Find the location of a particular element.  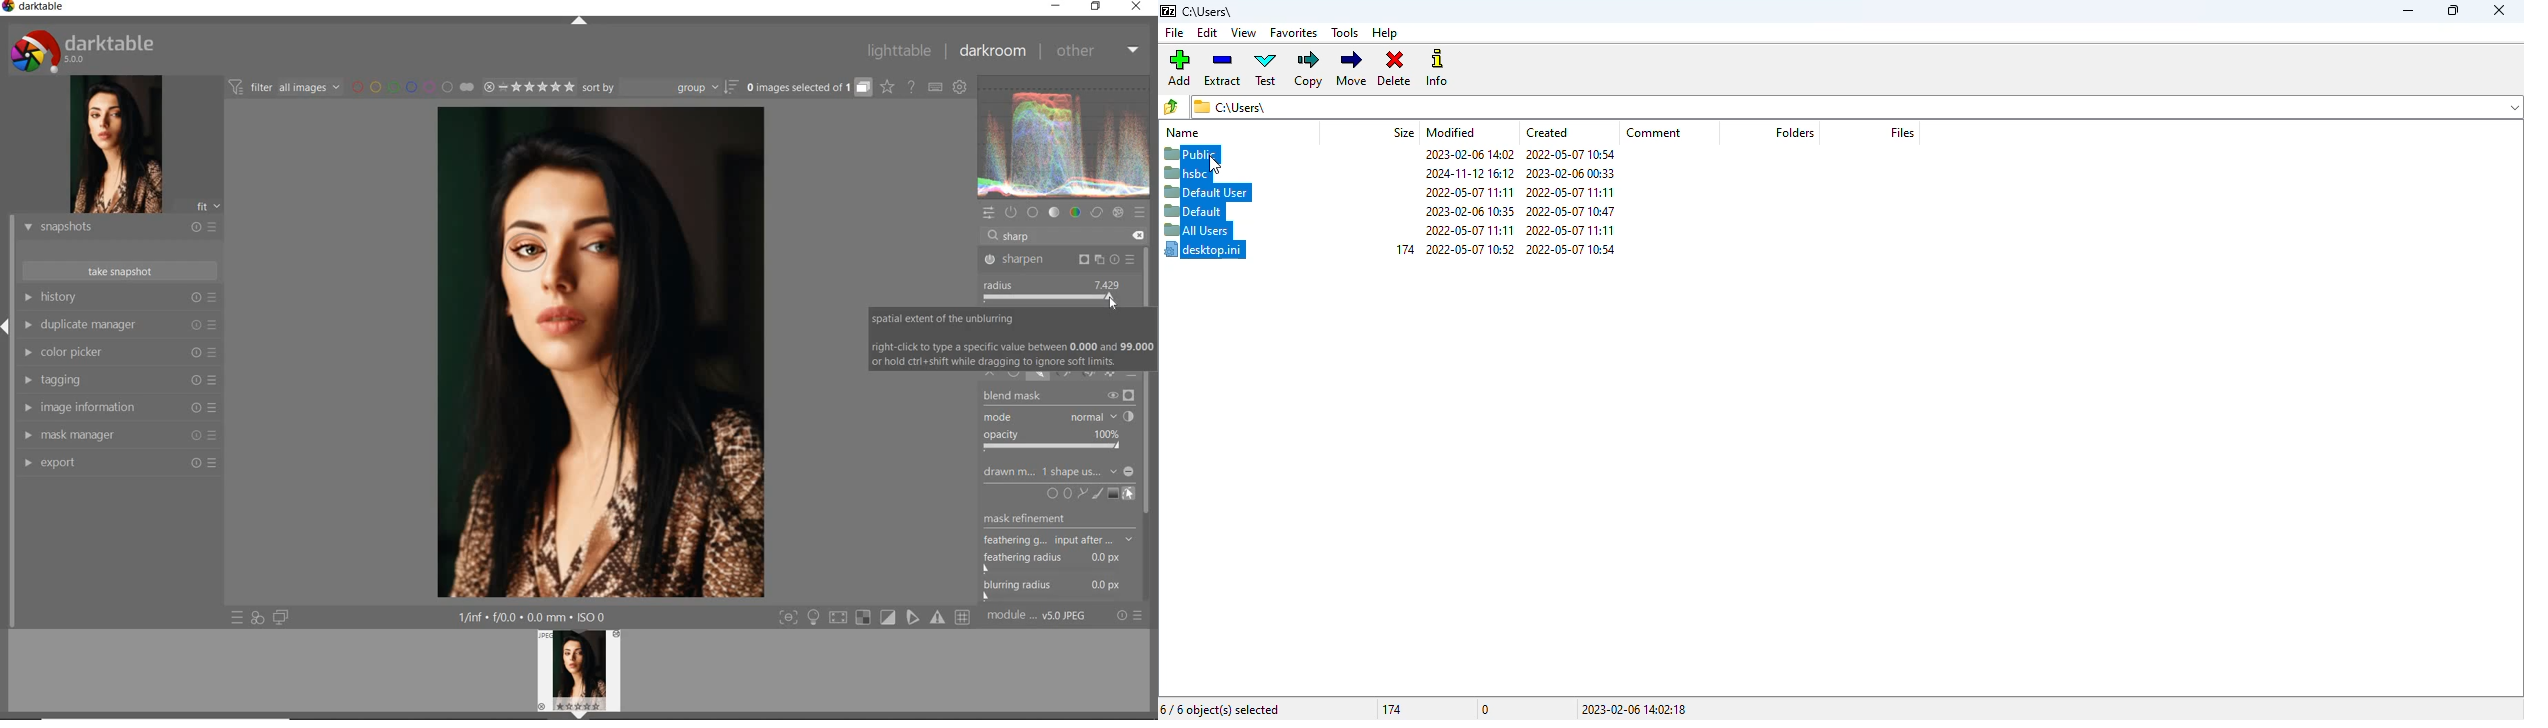

quick access panel is located at coordinates (991, 214).